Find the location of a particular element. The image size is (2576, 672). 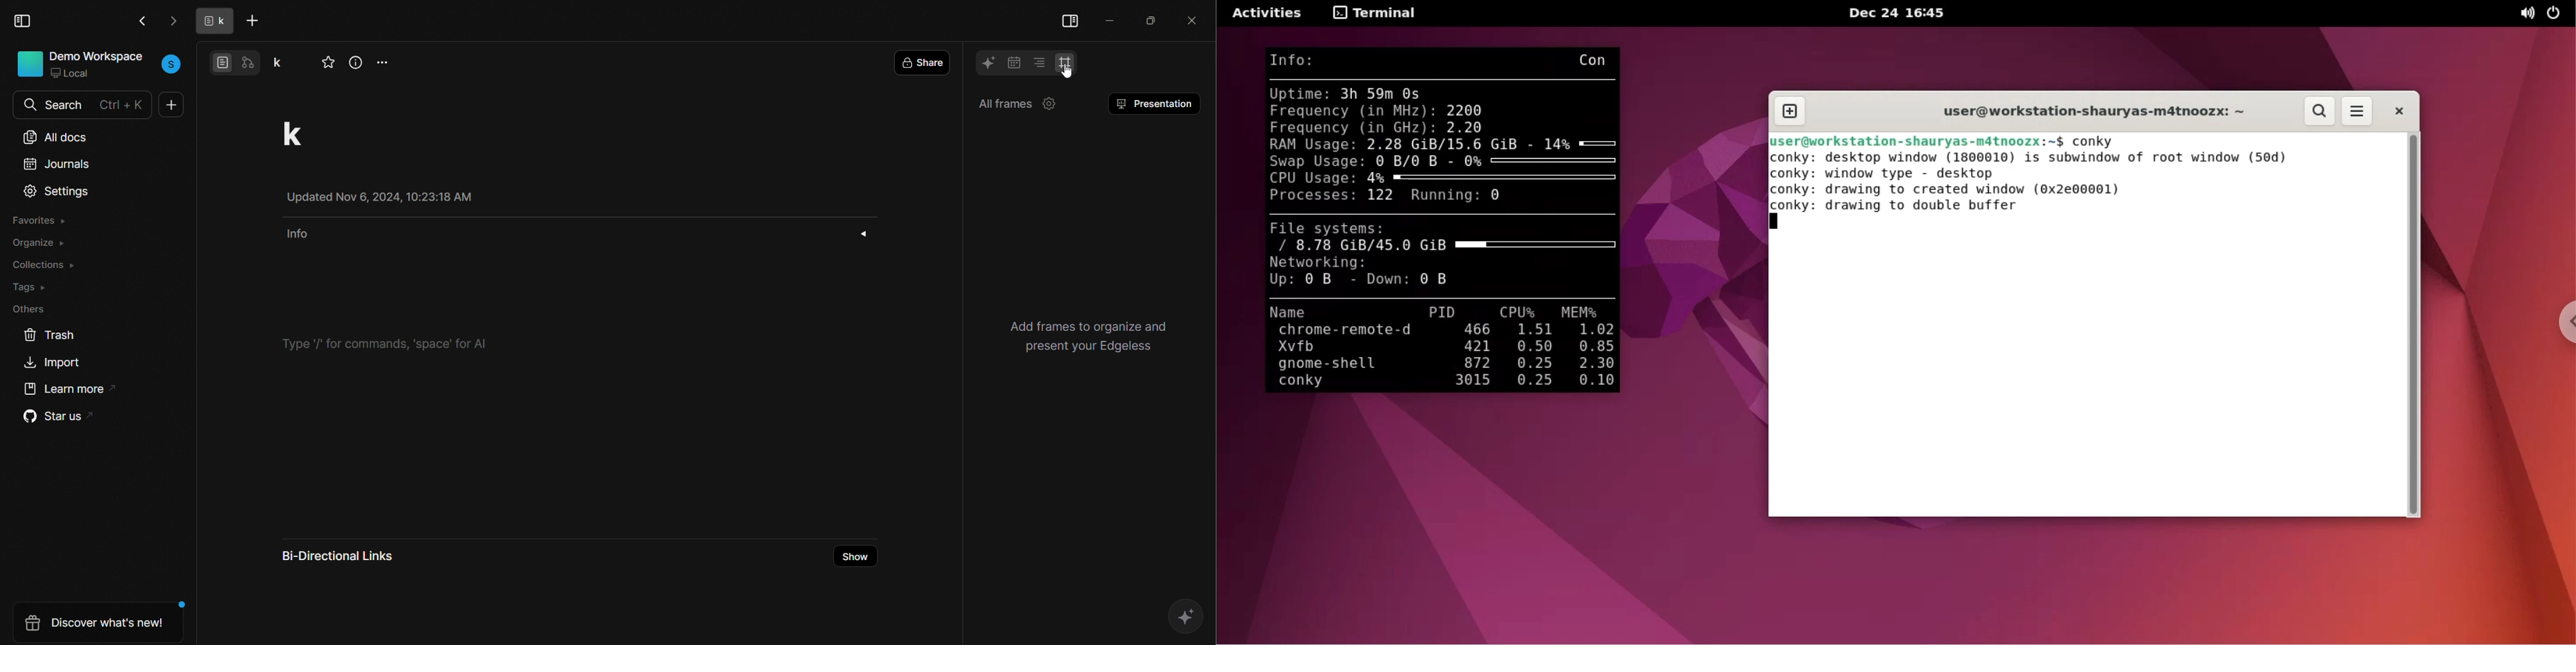

trash is located at coordinates (48, 333).